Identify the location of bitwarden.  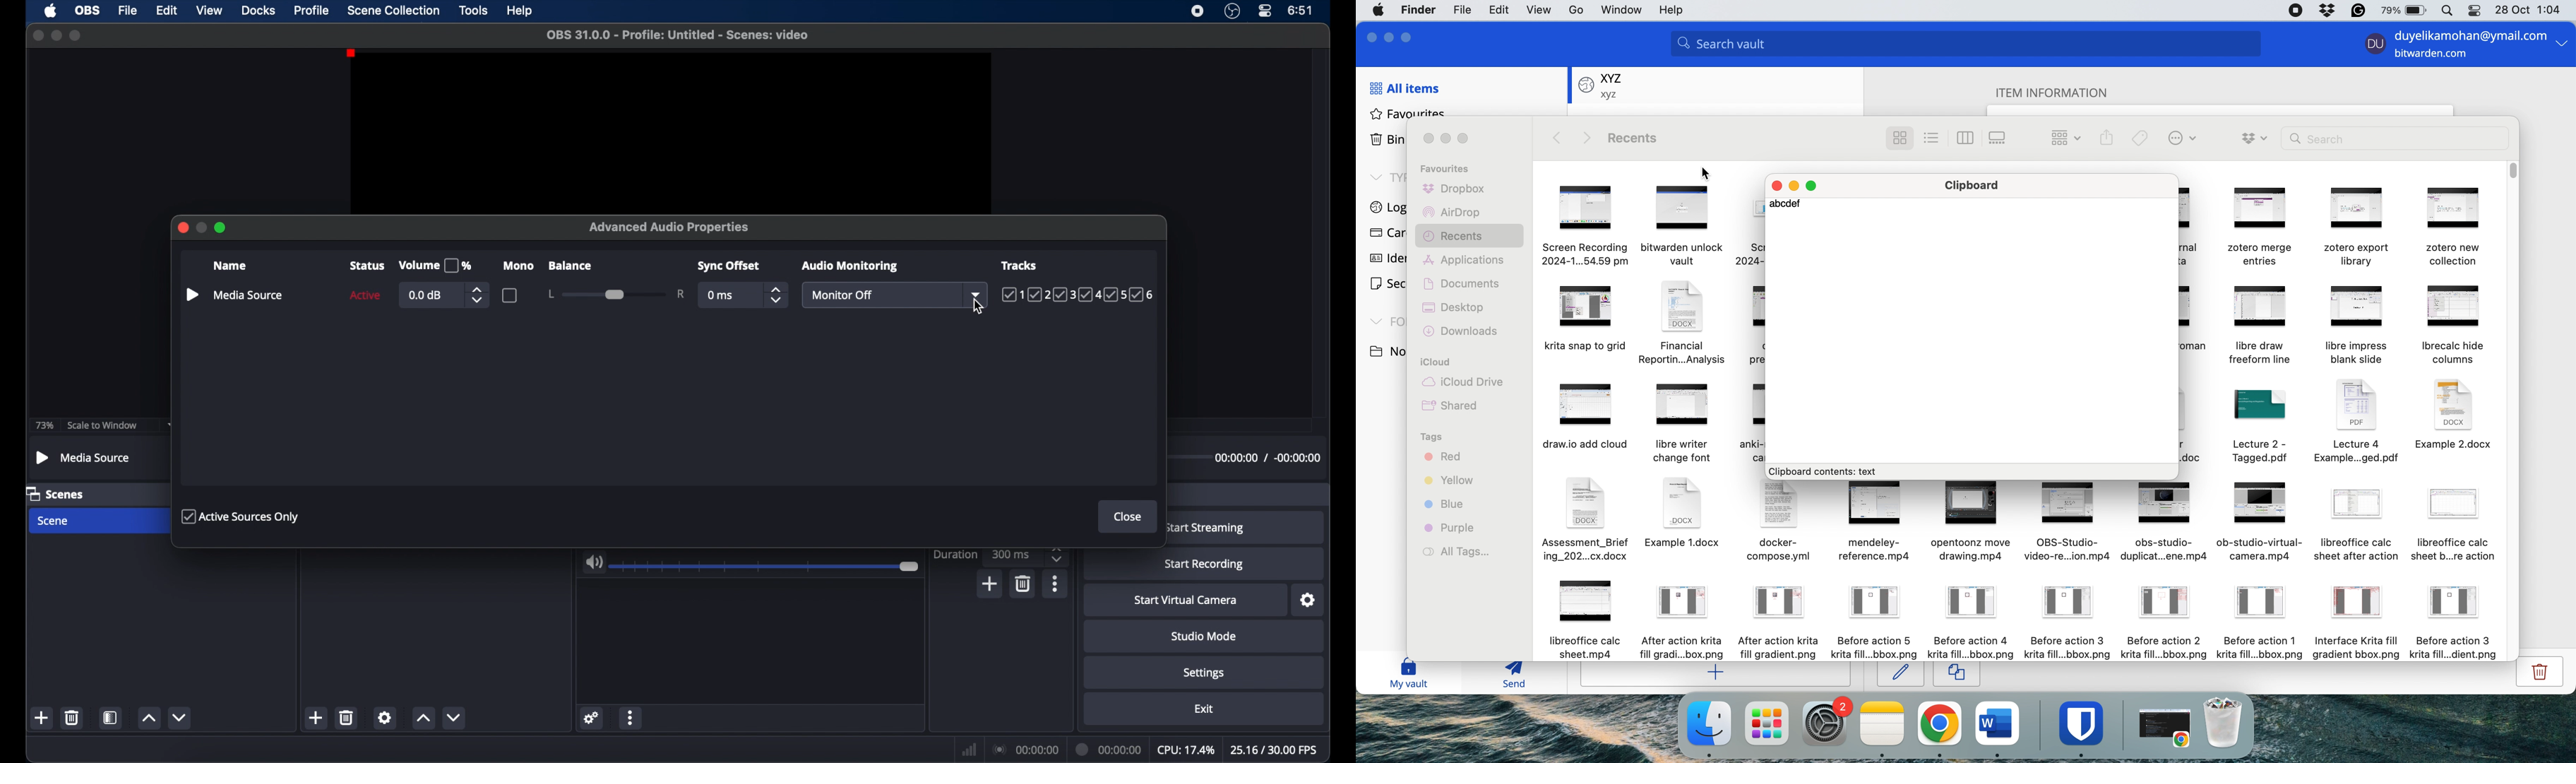
(2085, 723).